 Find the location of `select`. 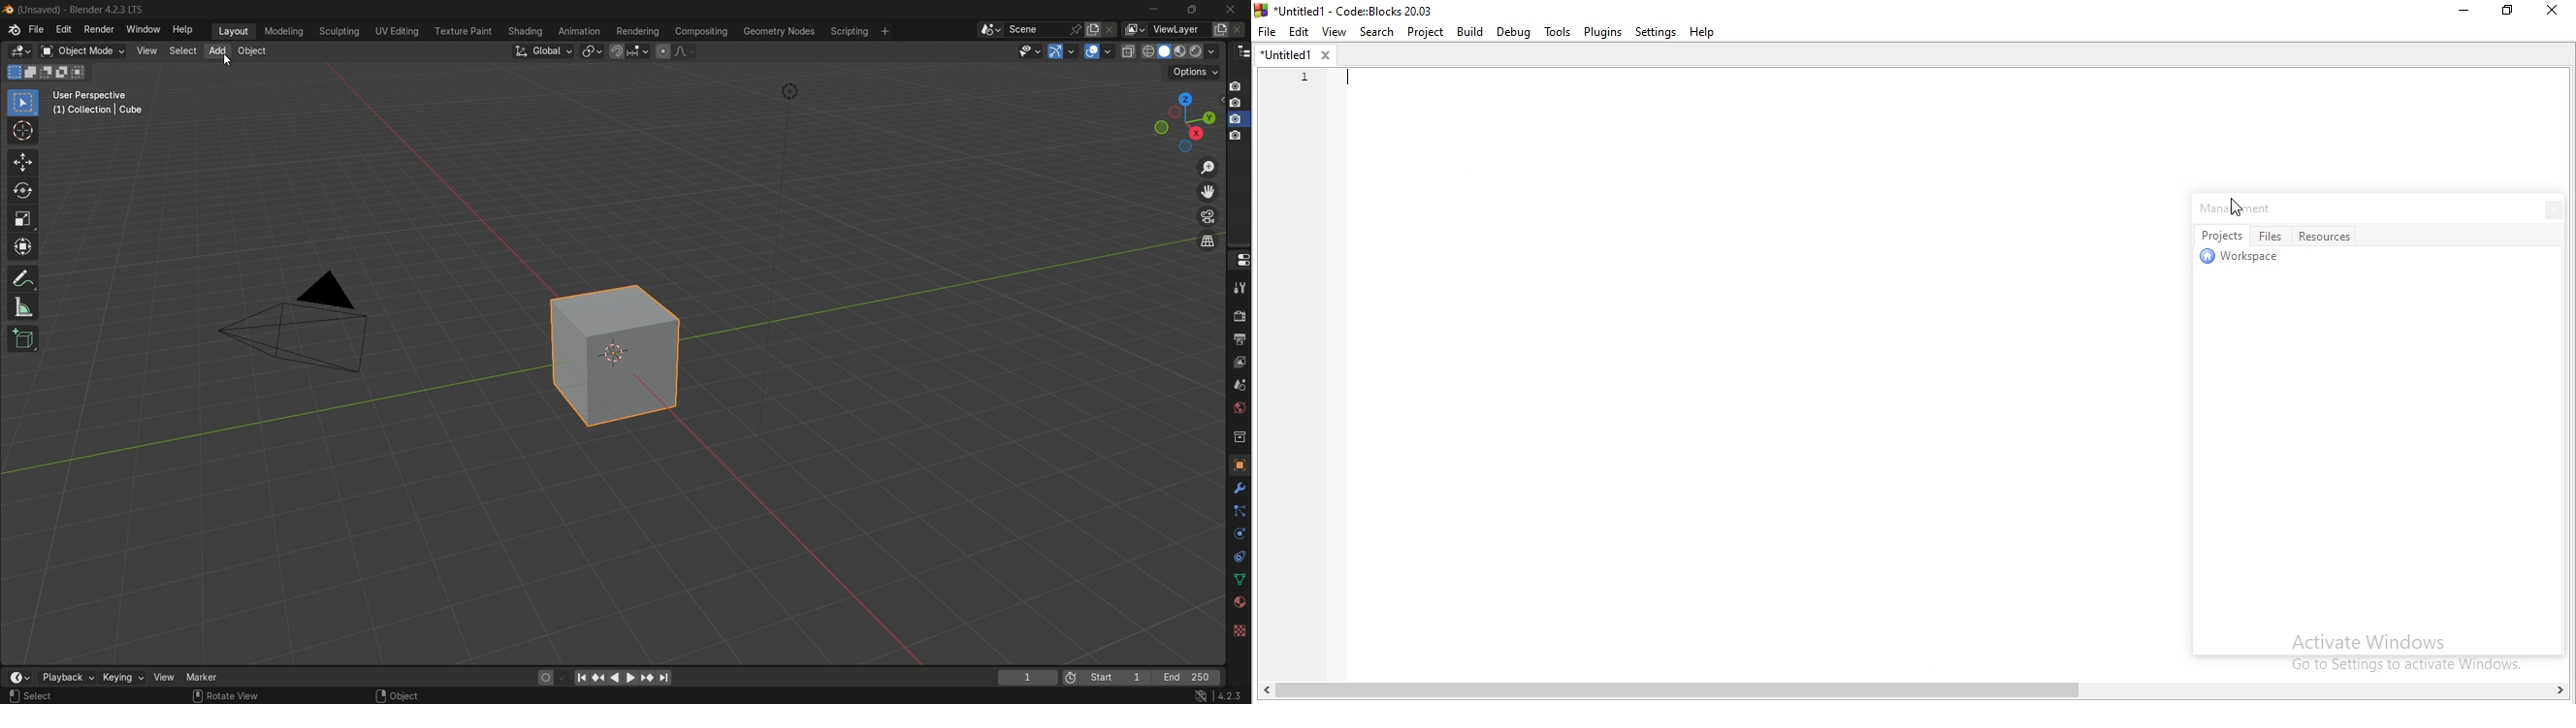

select is located at coordinates (181, 51).